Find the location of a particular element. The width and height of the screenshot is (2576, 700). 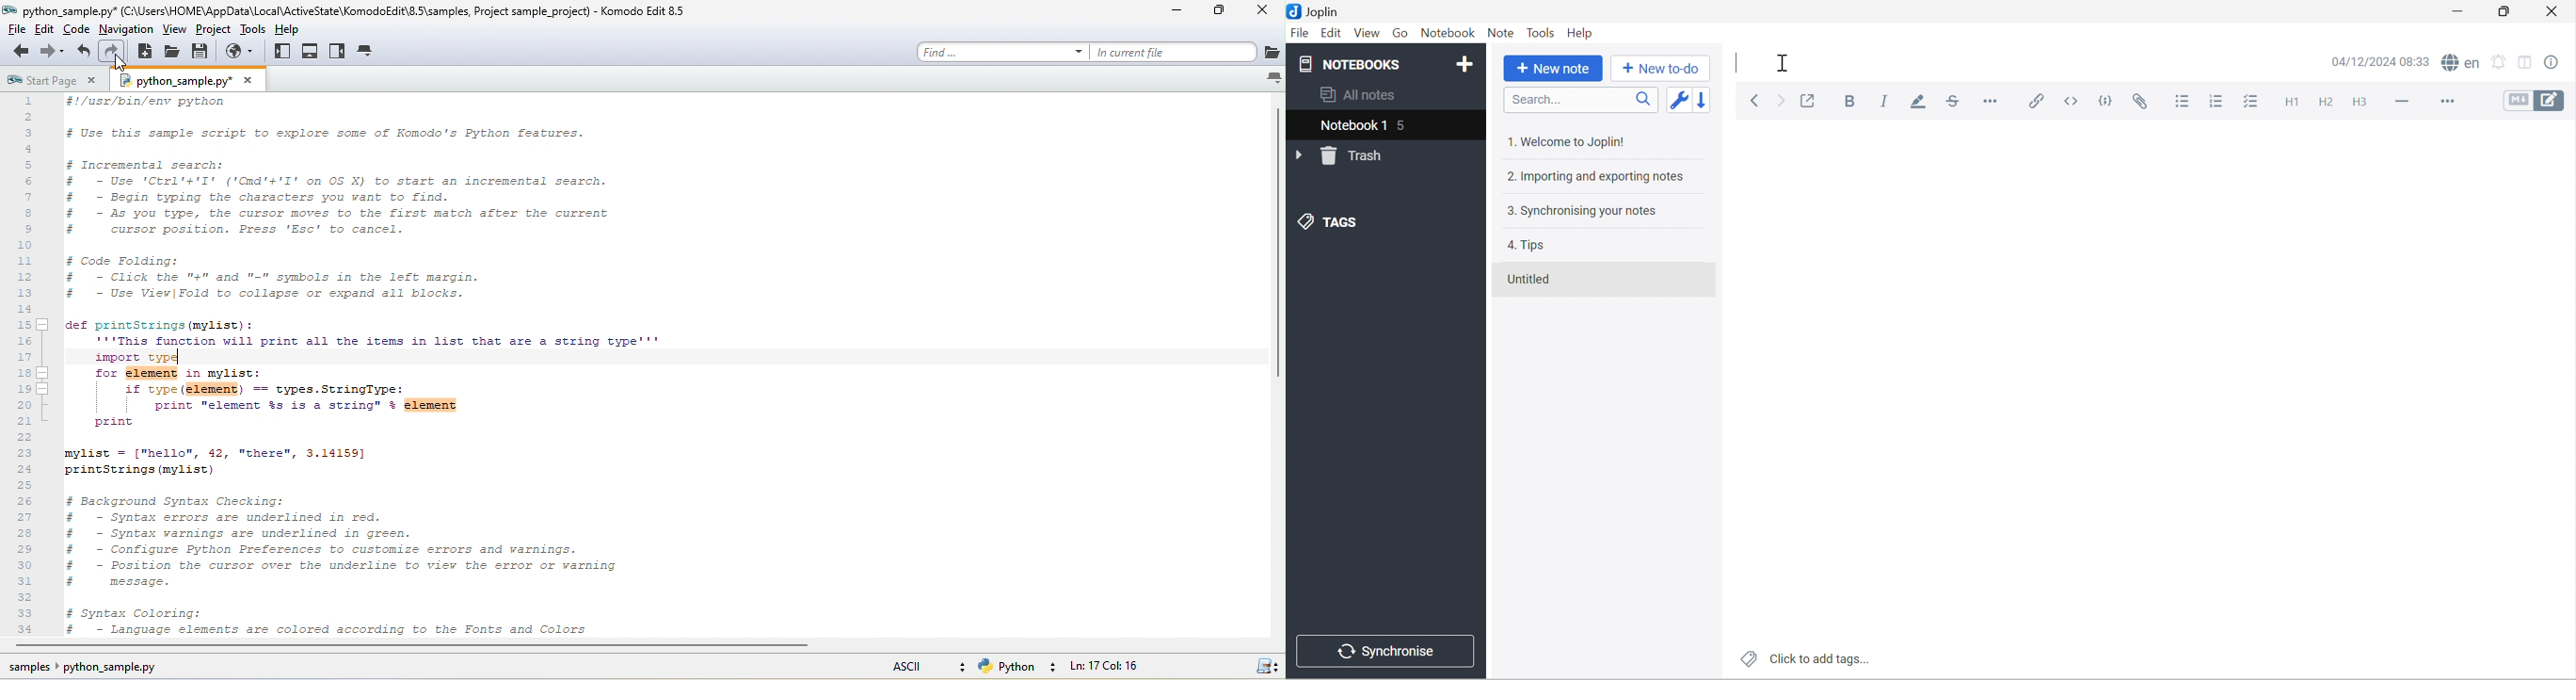

Minimize is located at coordinates (2456, 13).